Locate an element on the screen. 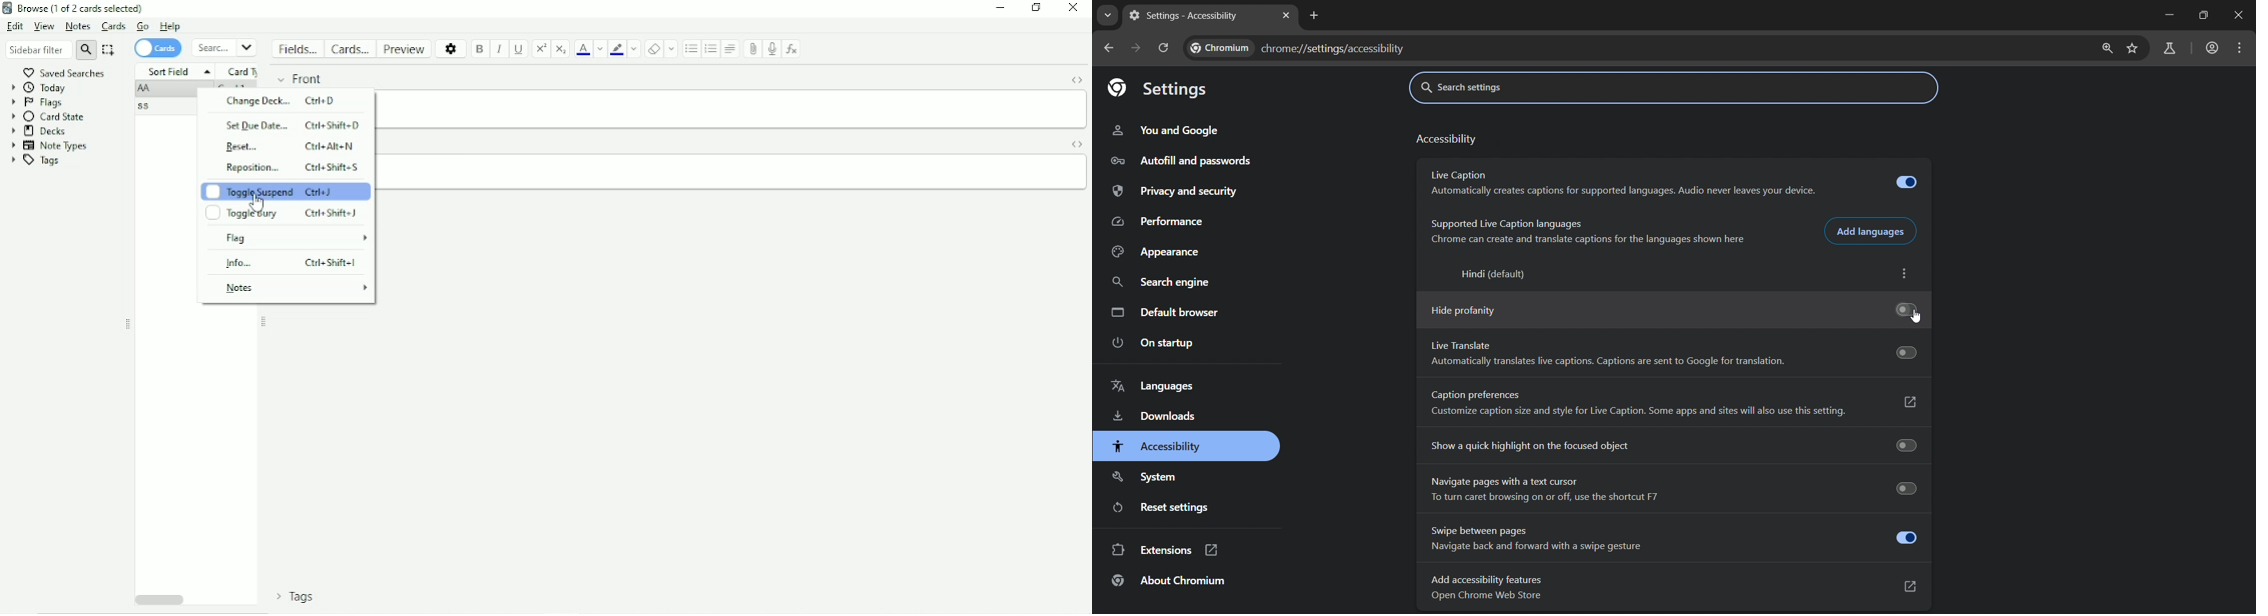 The image size is (2268, 616). Record audio is located at coordinates (774, 49).